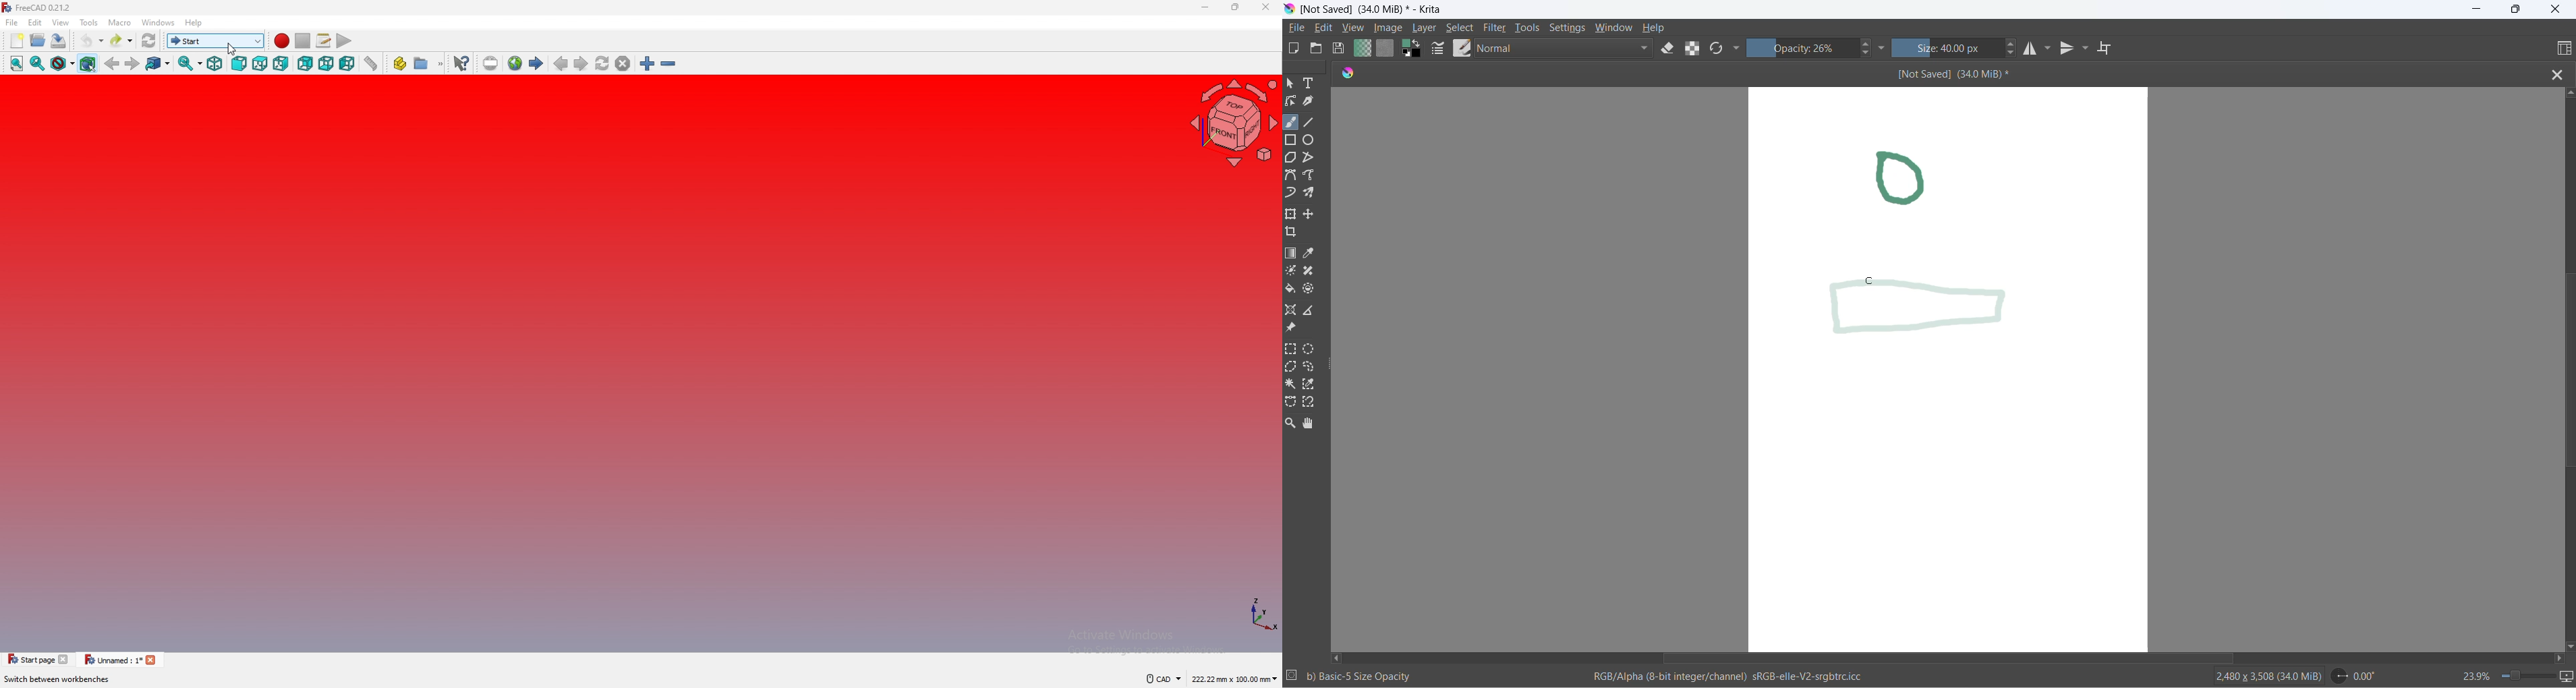 The width and height of the screenshot is (2576, 700). I want to click on filters, so click(1497, 29).